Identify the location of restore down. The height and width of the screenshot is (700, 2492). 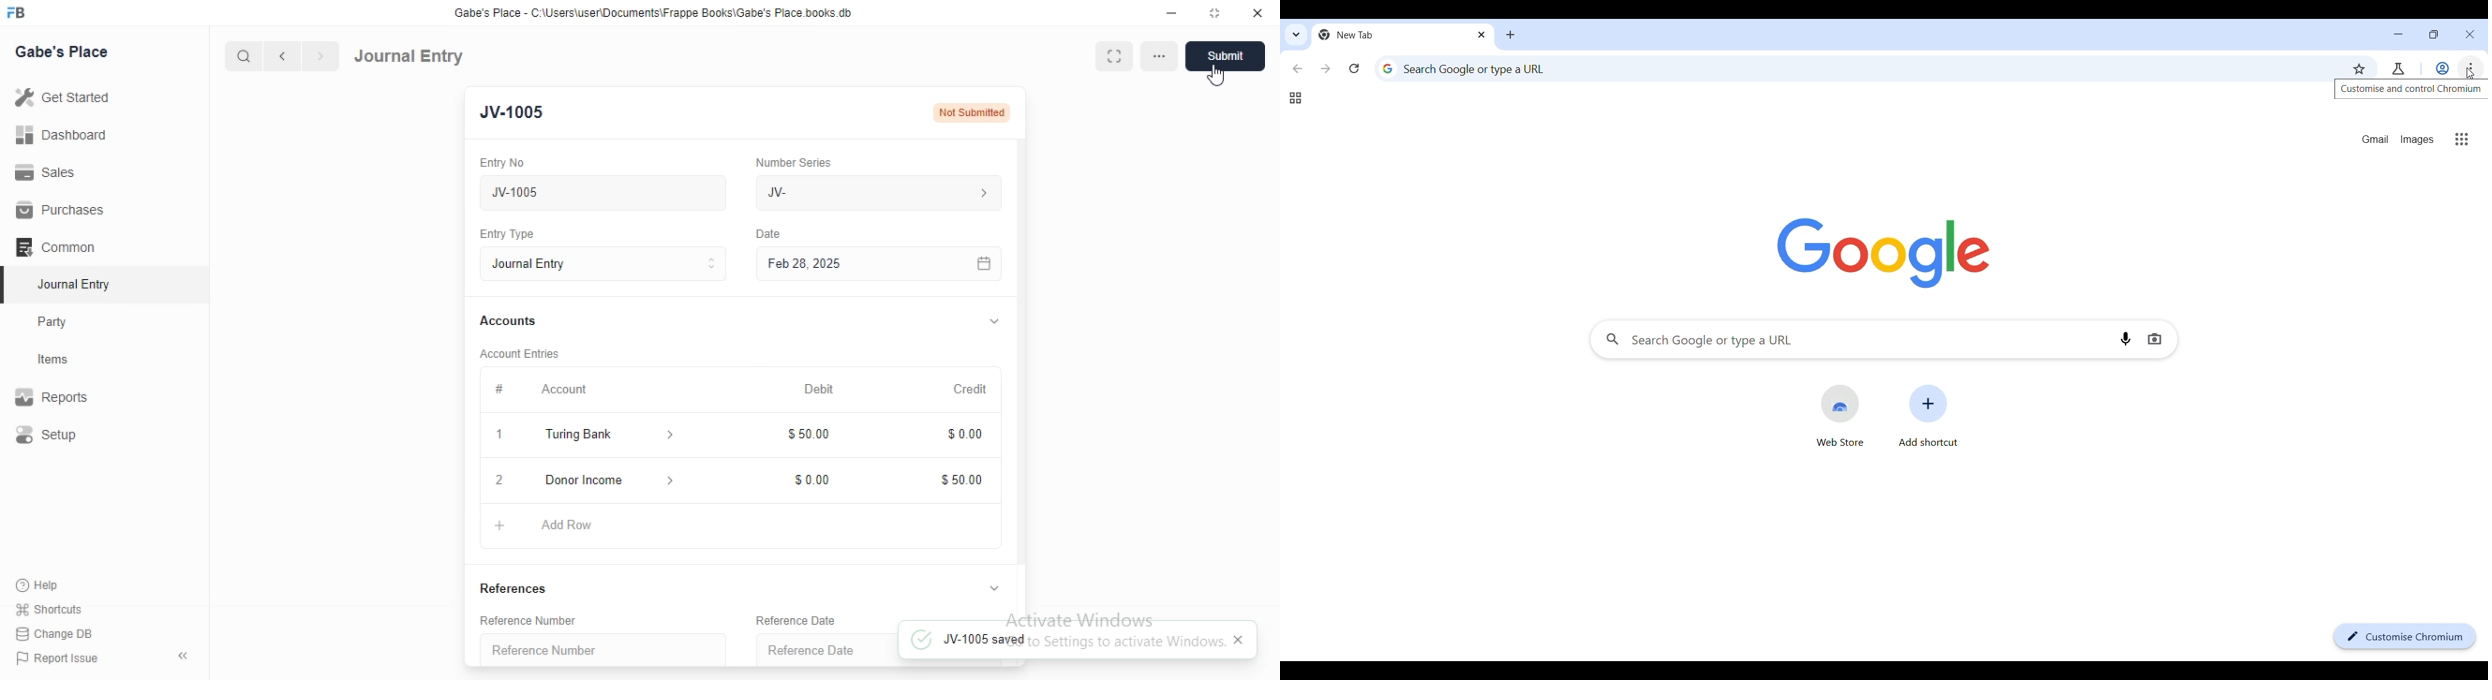
(1216, 15).